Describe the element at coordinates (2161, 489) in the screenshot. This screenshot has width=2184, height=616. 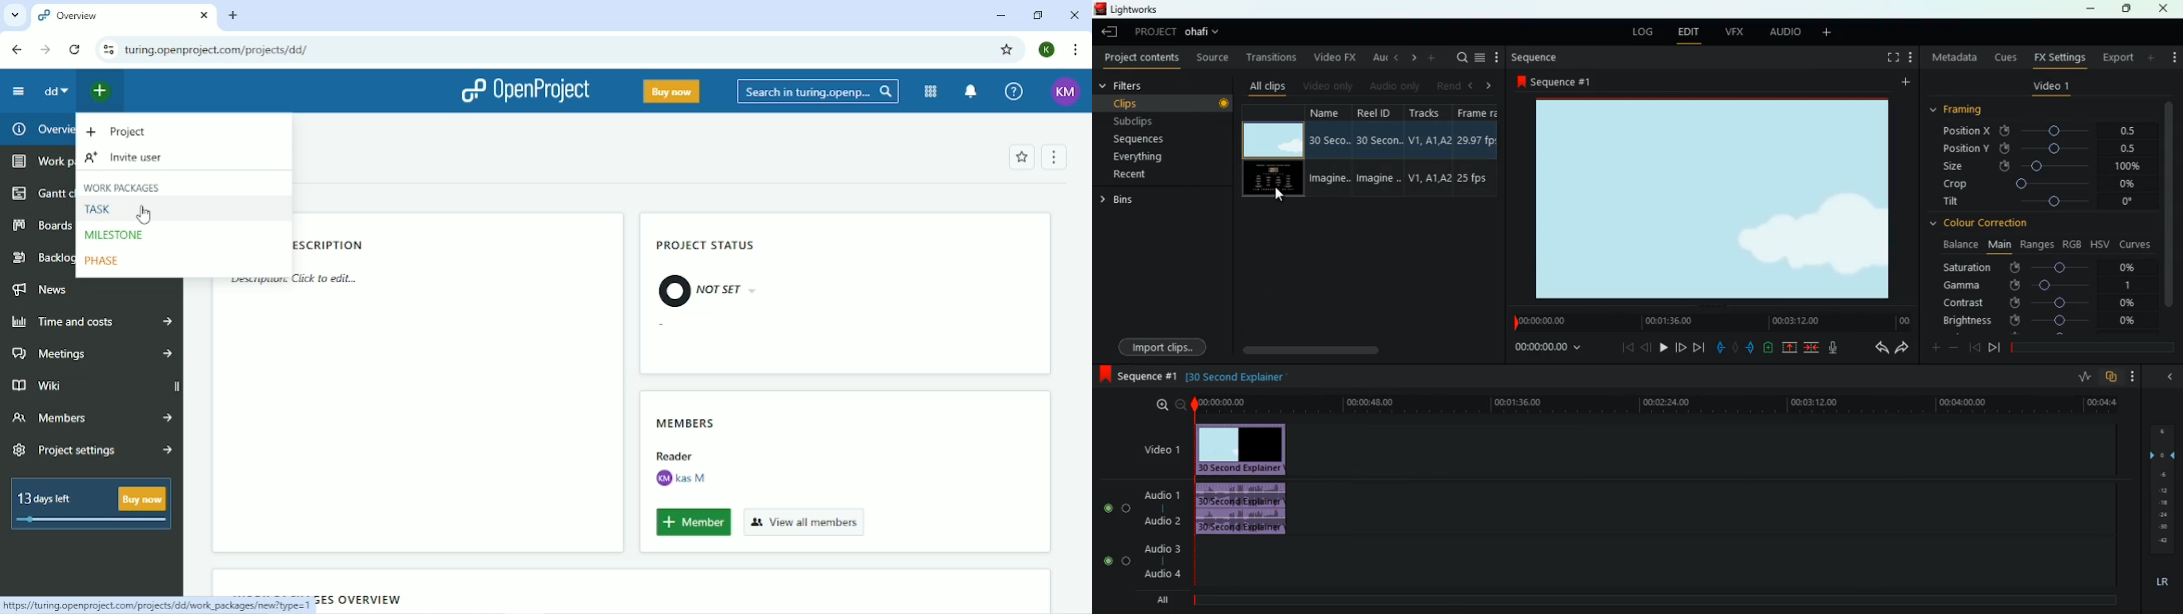
I see `frames` at that location.